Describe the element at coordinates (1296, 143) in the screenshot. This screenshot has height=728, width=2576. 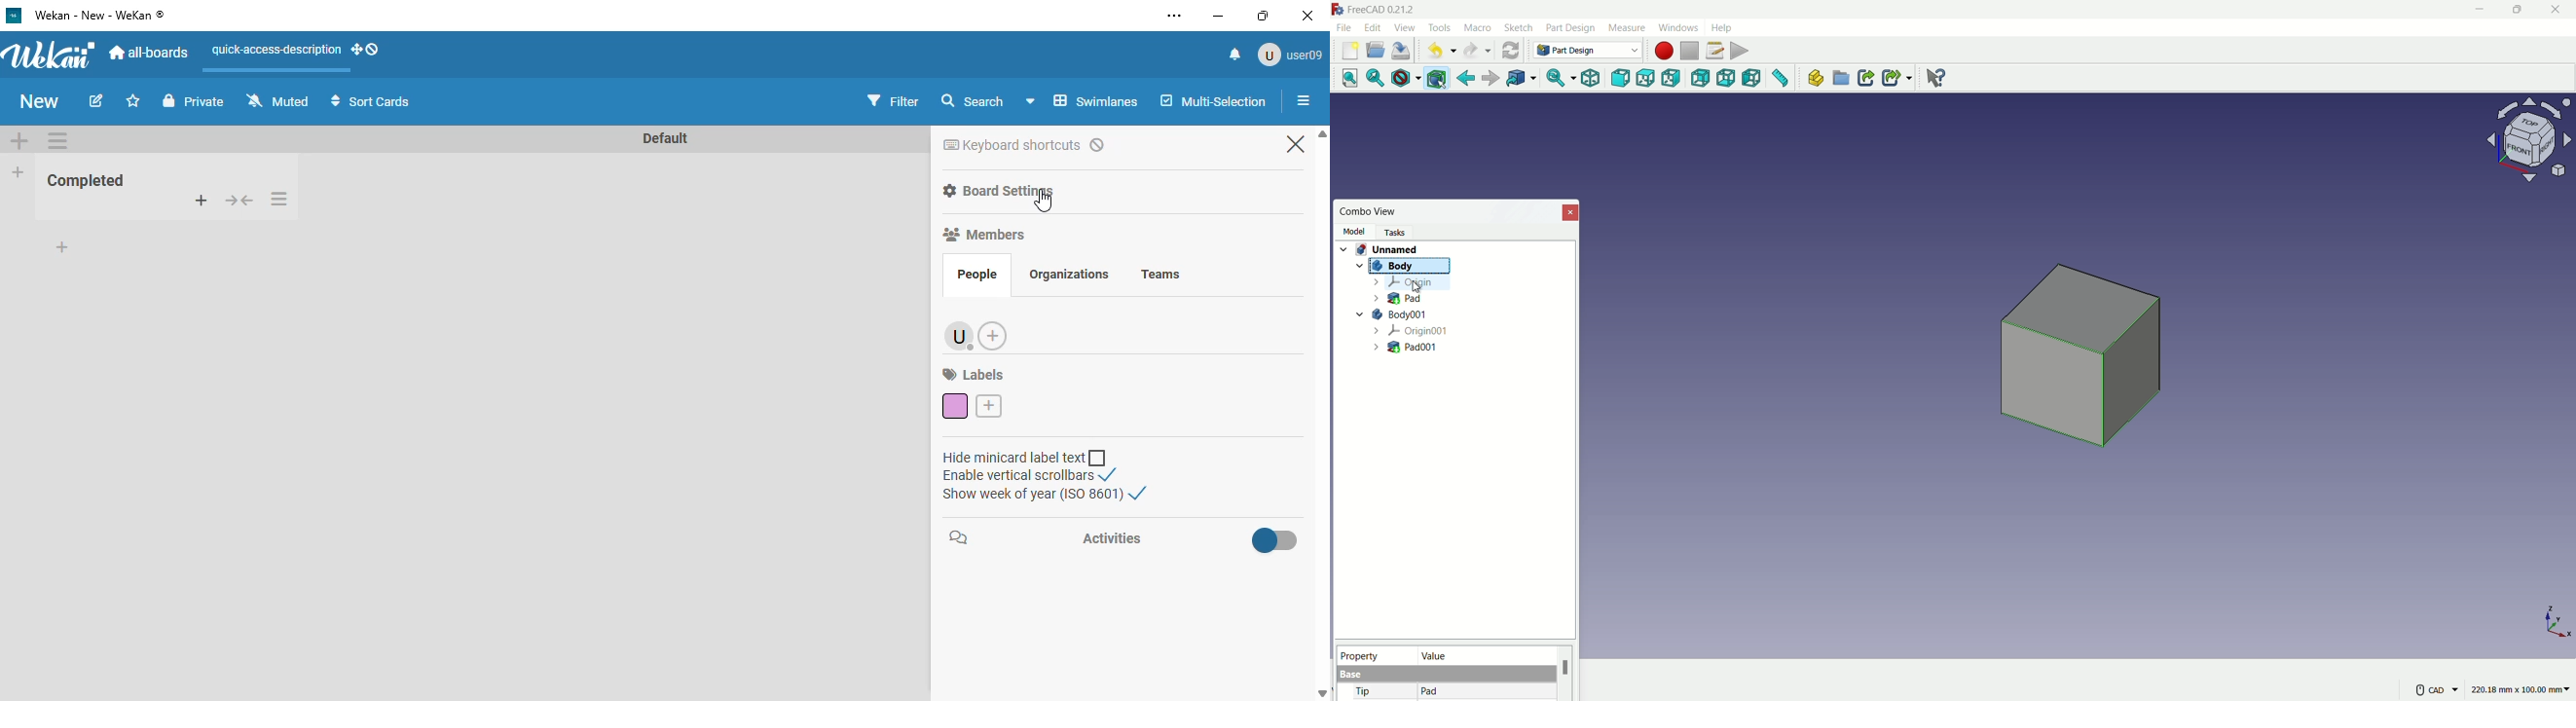
I see ` close` at that location.